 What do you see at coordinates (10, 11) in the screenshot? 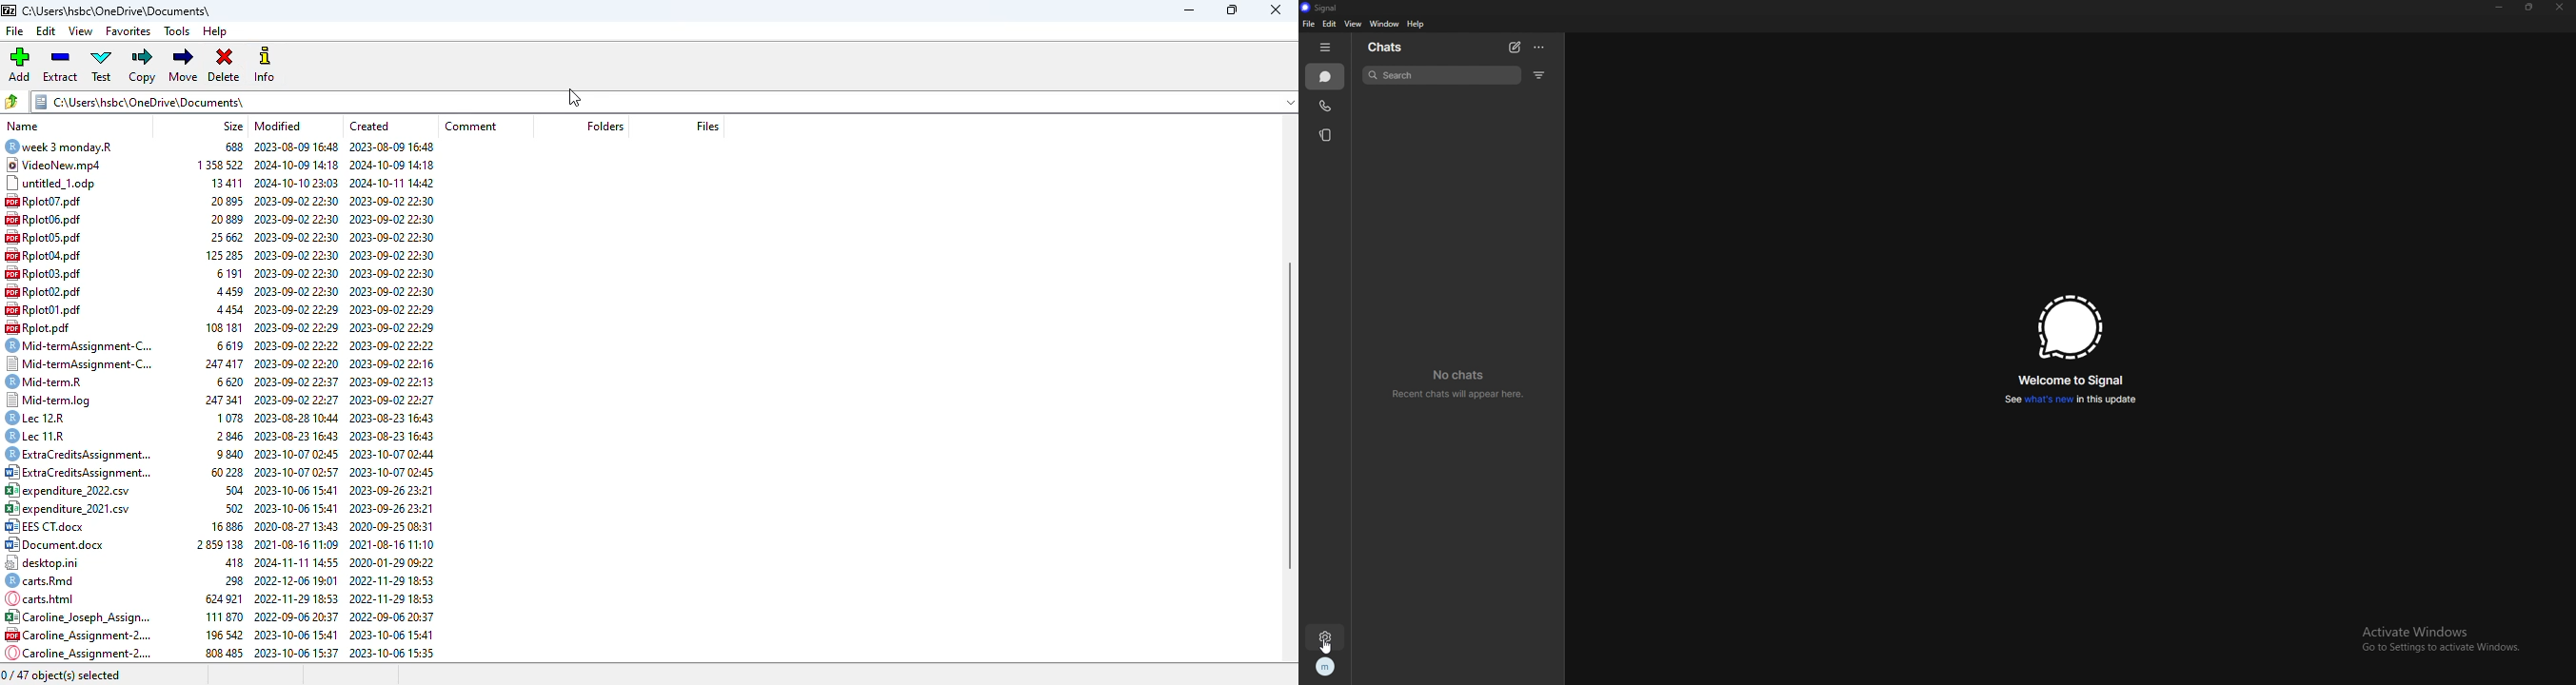
I see `7 zip logo` at bounding box center [10, 11].